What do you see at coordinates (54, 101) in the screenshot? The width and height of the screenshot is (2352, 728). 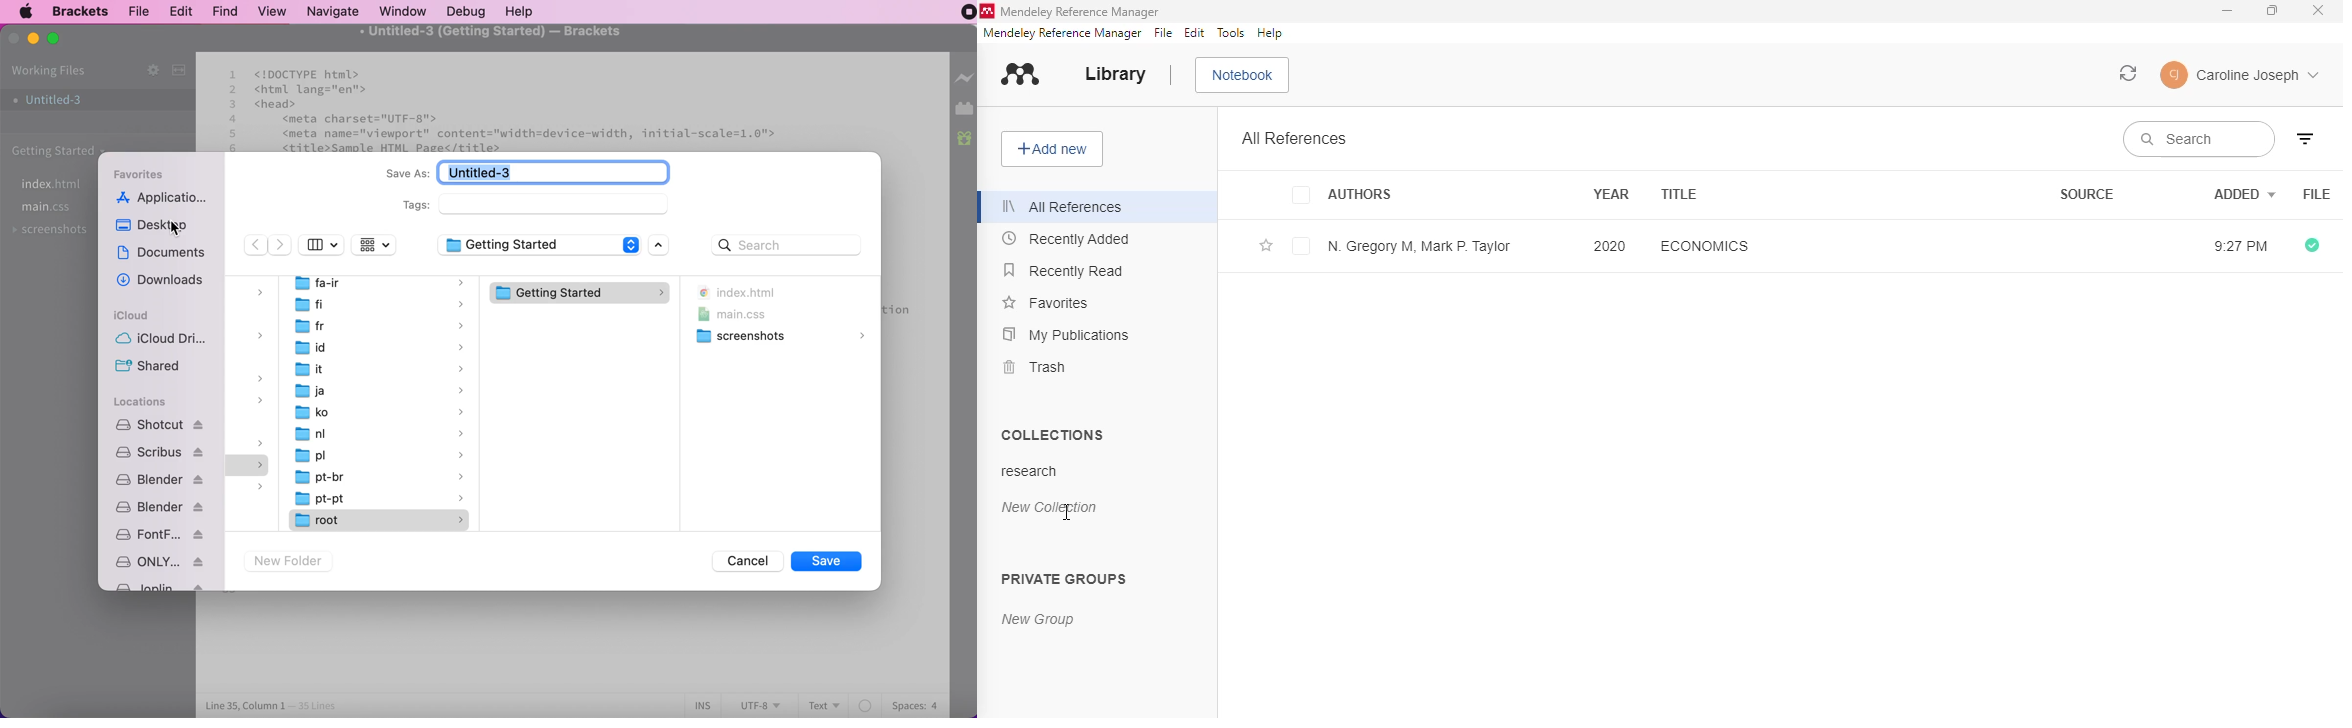 I see `untitled-3` at bounding box center [54, 101].